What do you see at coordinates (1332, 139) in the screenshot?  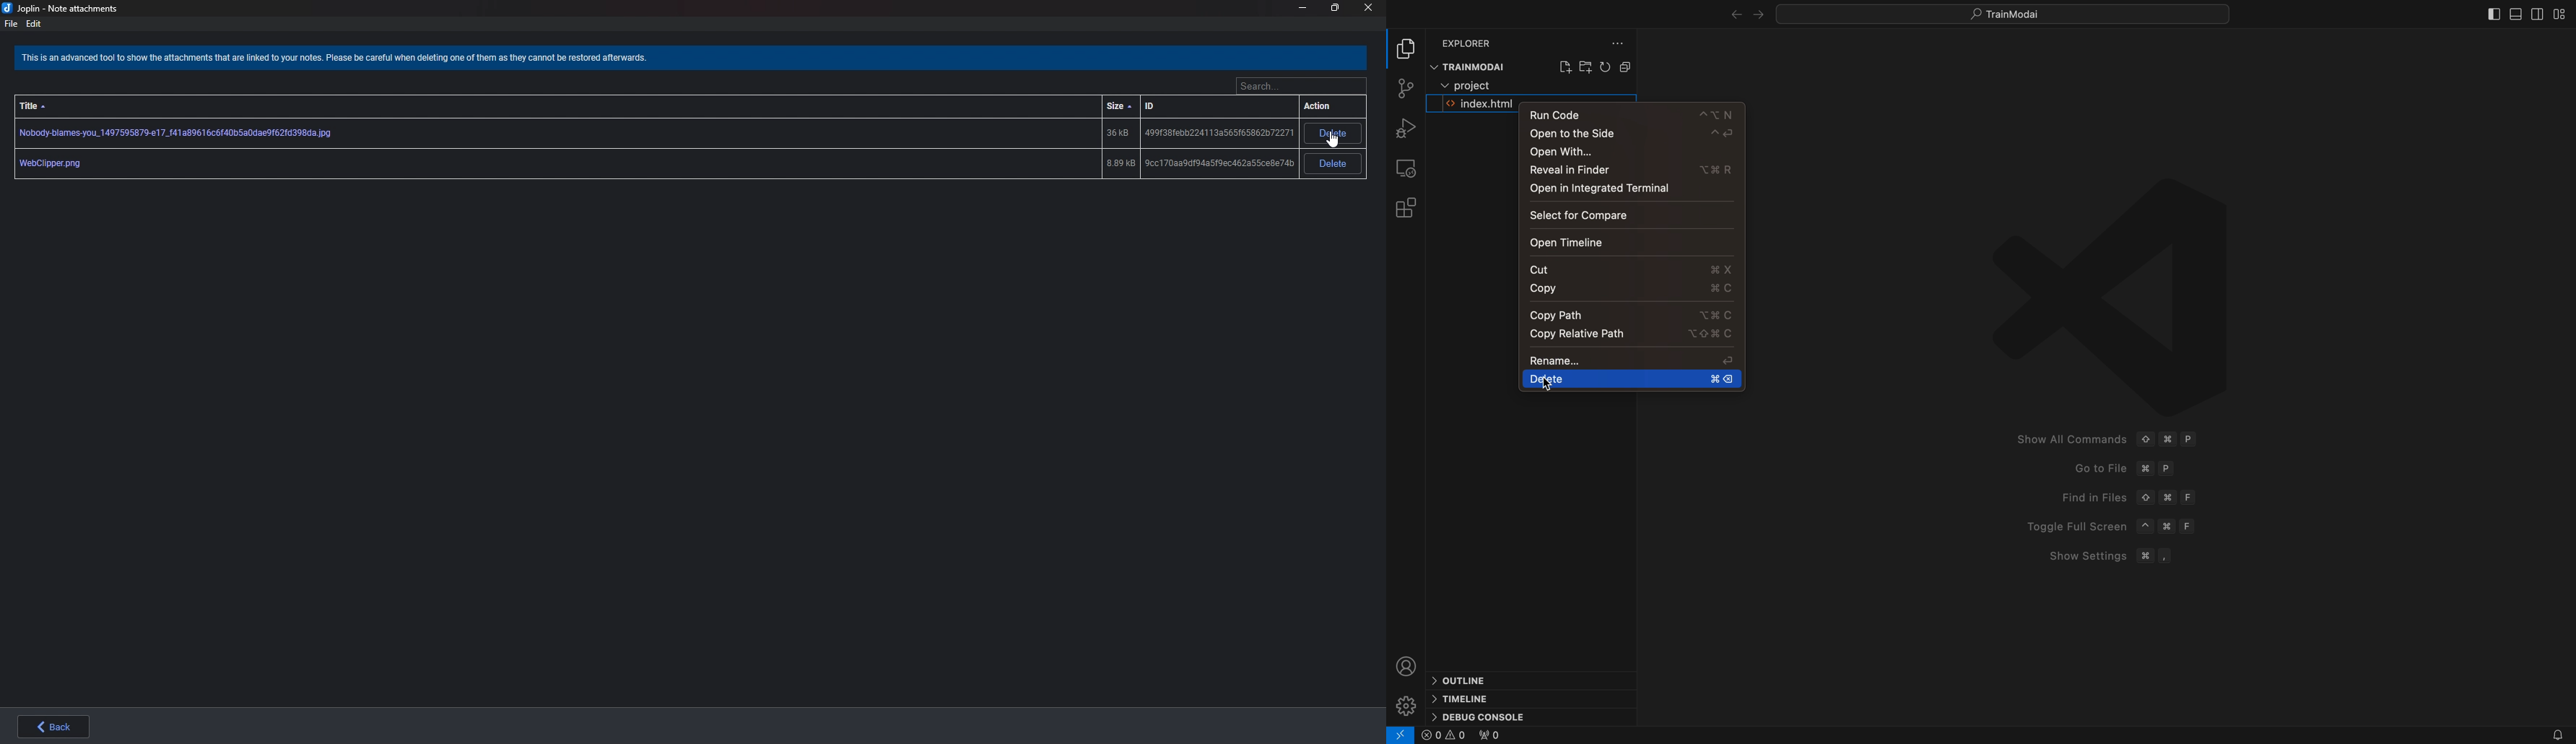 I see `cursor` at bounding box center [1332, 139].